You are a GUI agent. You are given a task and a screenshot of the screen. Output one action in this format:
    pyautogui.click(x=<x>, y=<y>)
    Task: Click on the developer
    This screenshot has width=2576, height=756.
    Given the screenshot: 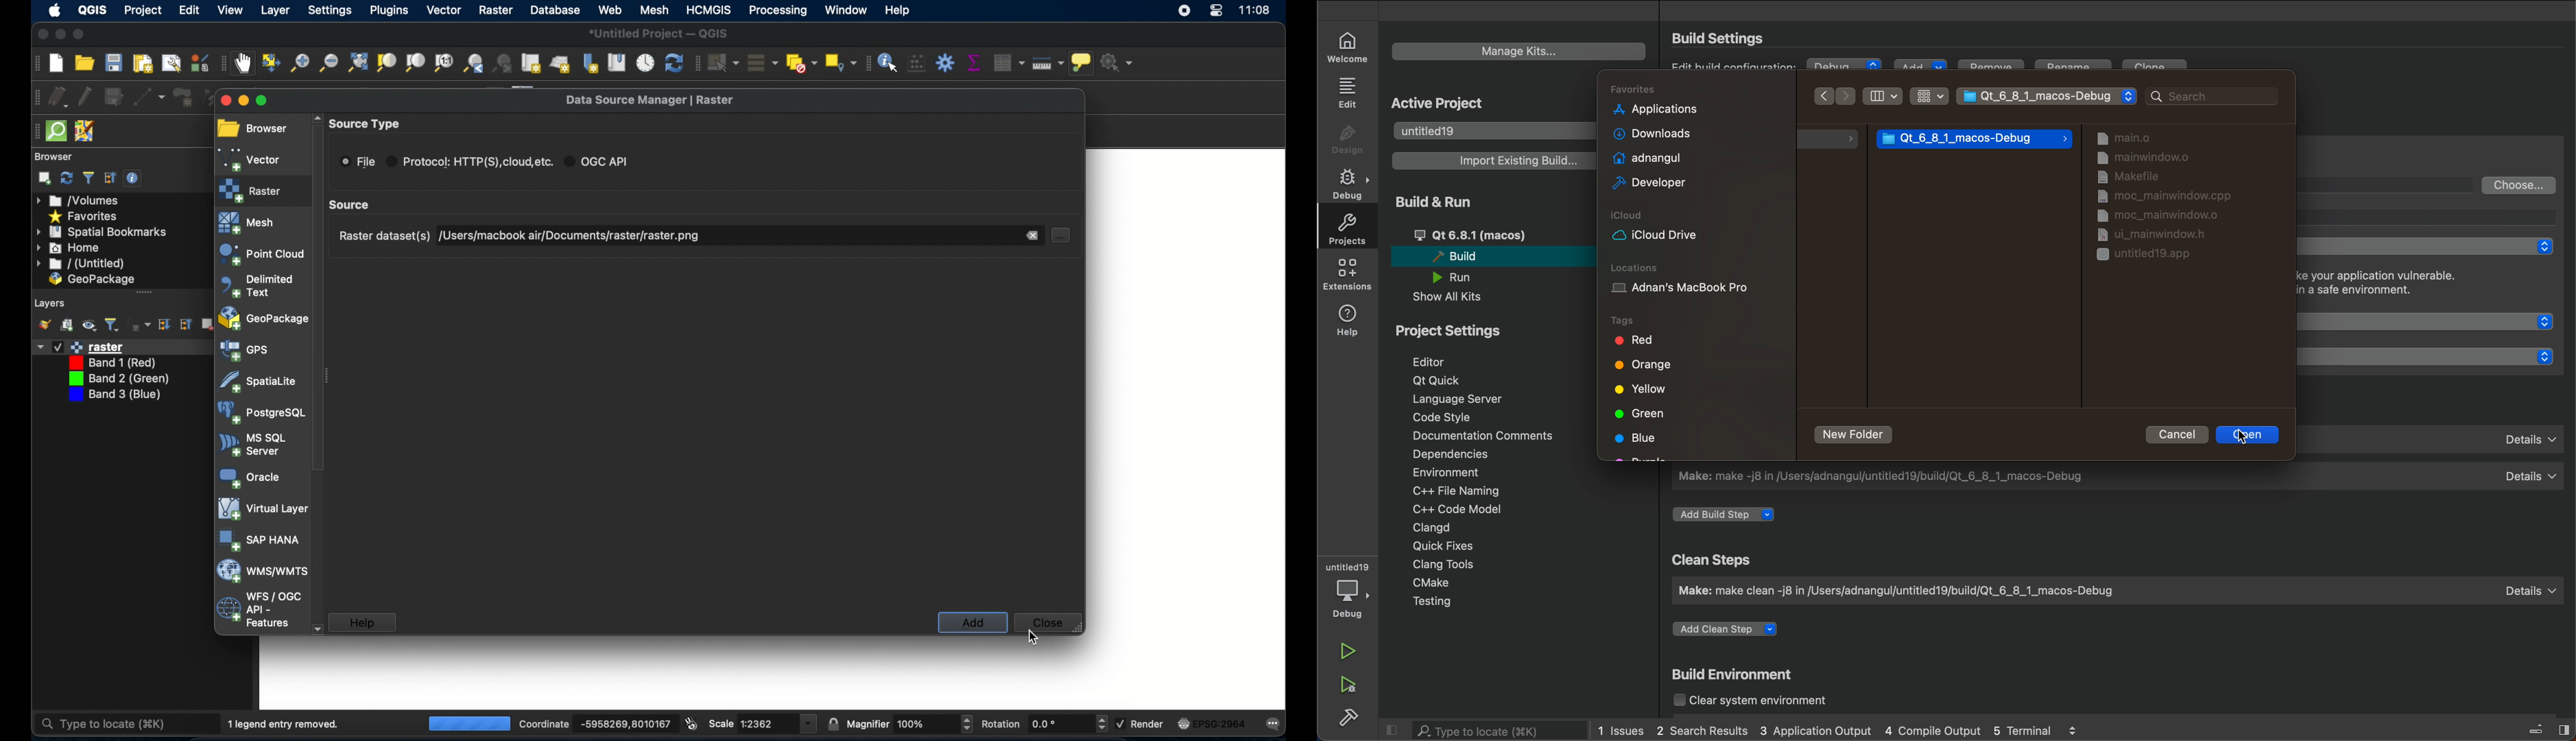 What is the action you would take?
    pyautogui.click(x=1646, y=184)
    